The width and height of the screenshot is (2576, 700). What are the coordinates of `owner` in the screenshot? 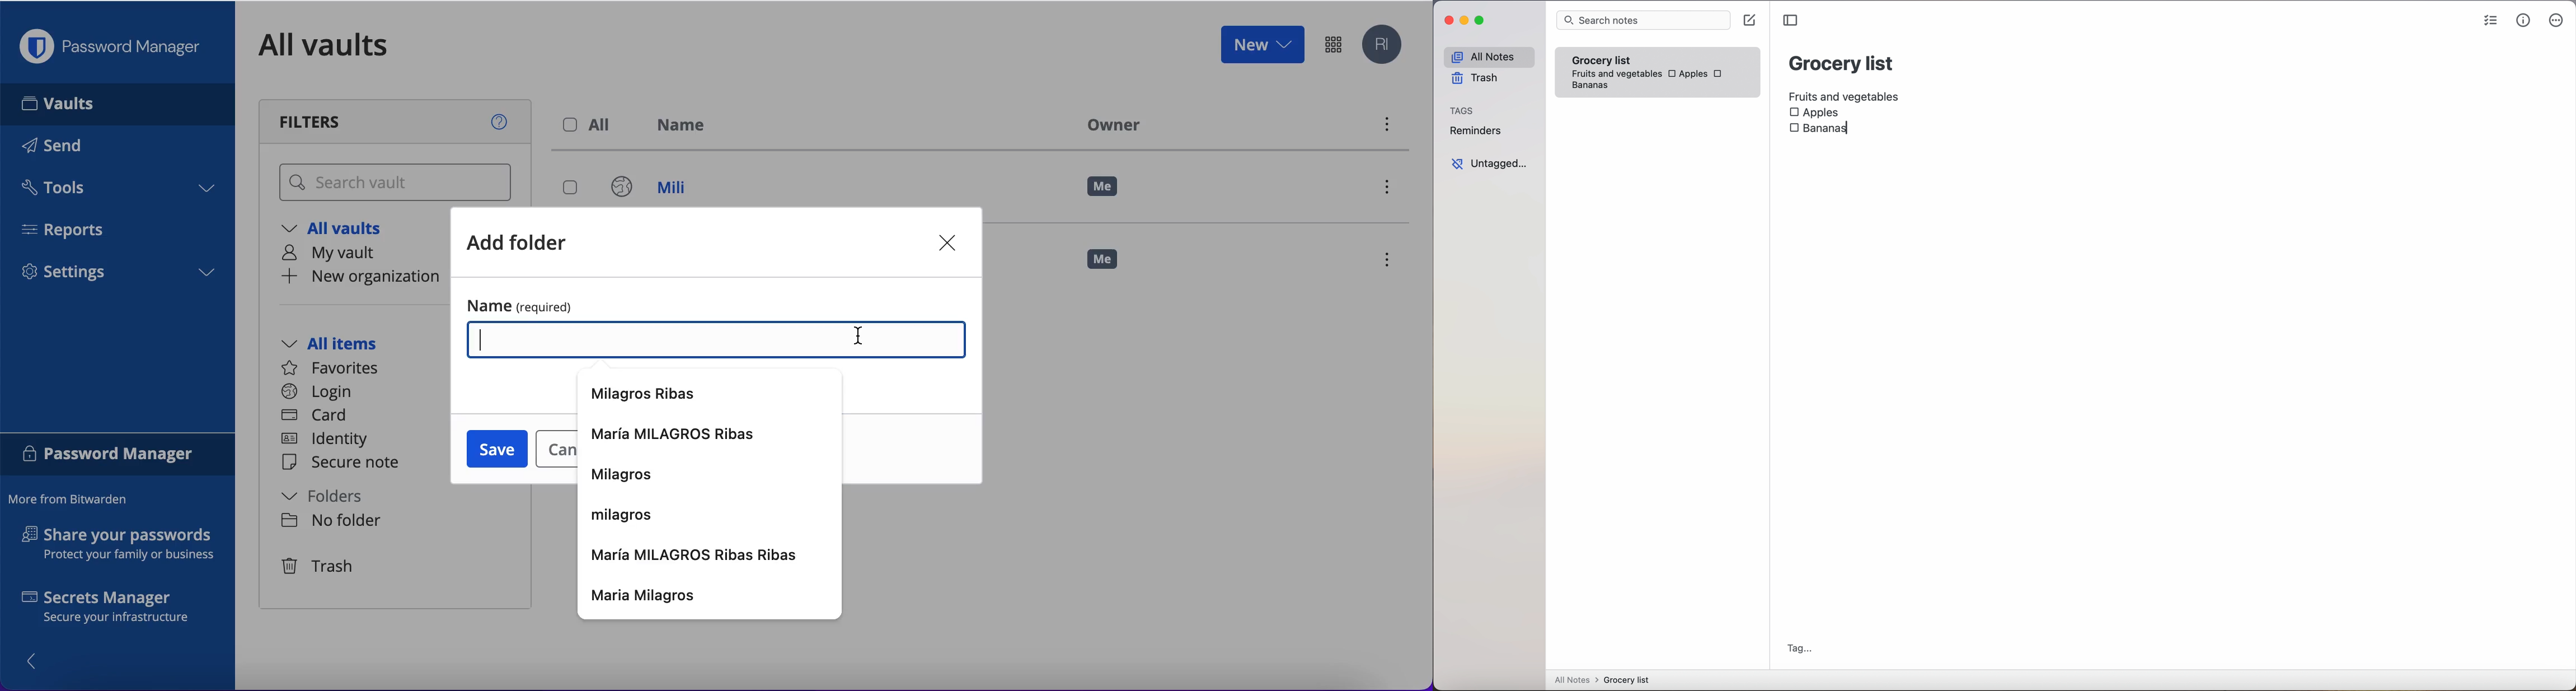 It's located at (1110, 124).